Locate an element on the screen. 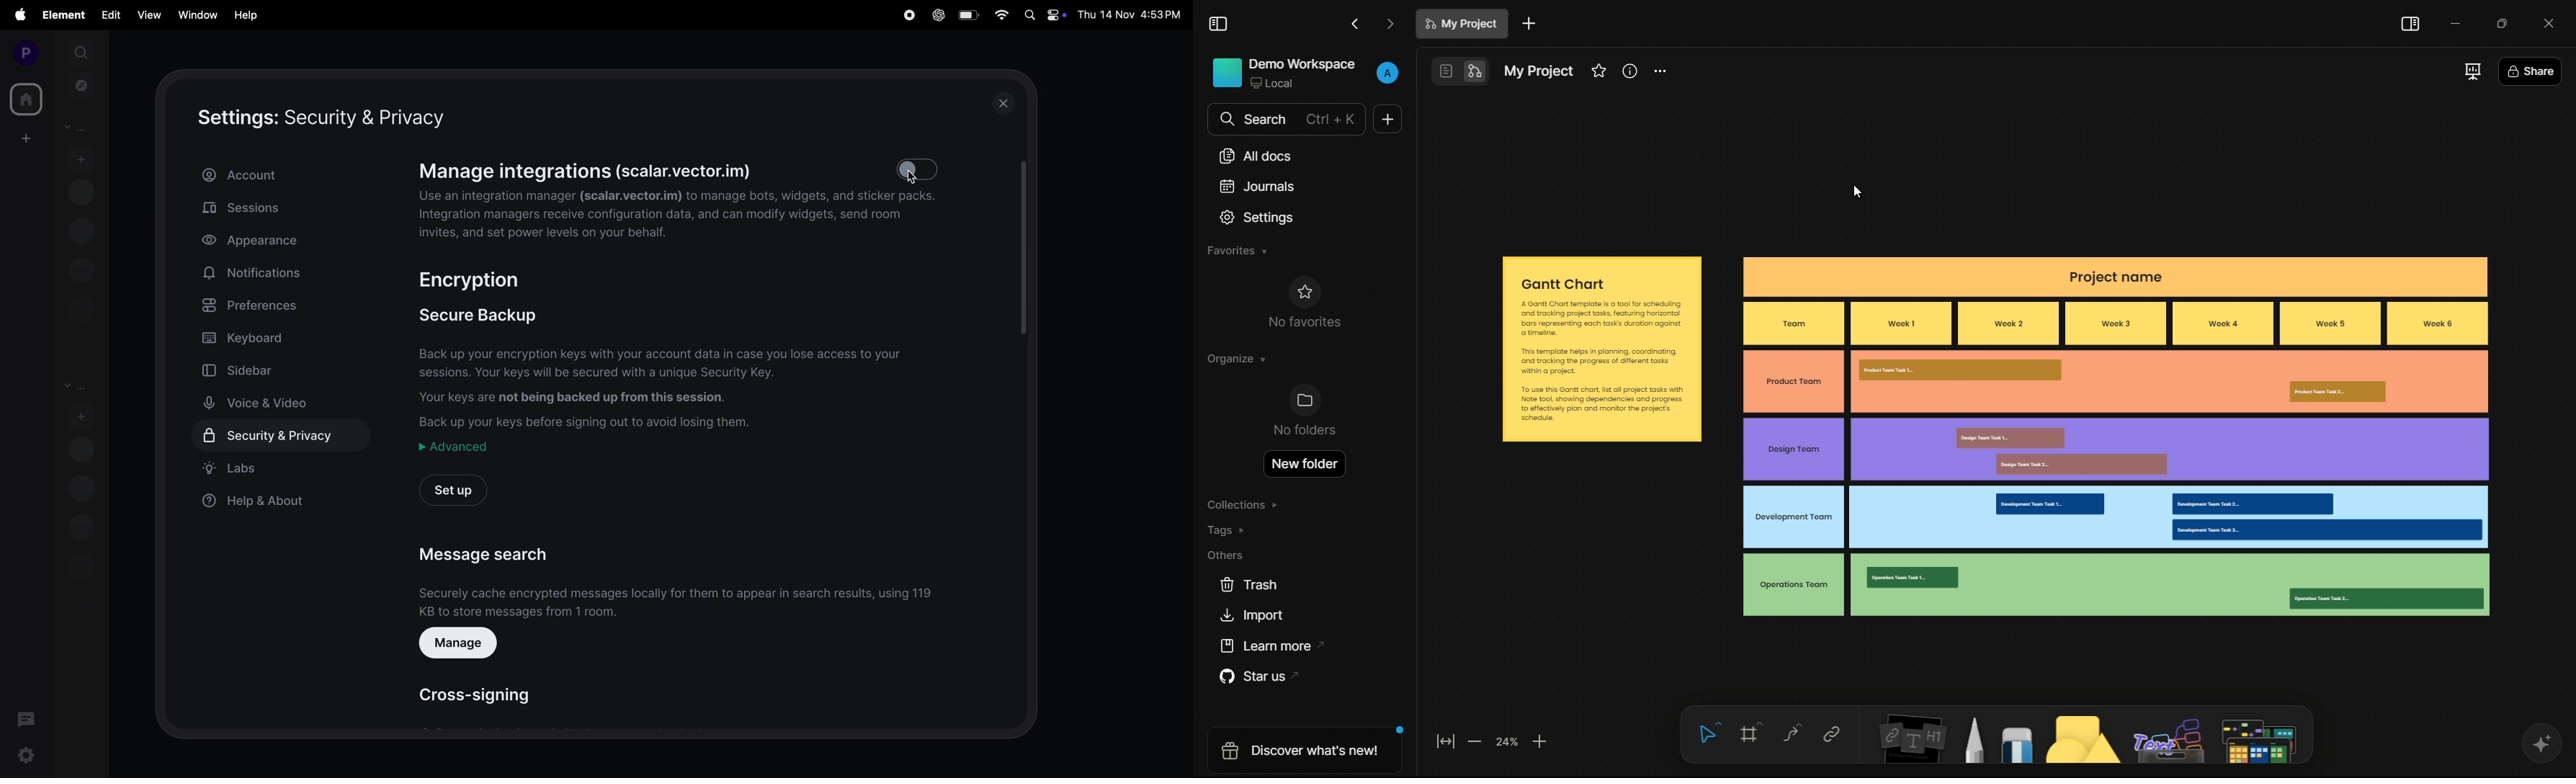 This screenshot has width=2576, height=784. account is located at coordinates (240, 178).